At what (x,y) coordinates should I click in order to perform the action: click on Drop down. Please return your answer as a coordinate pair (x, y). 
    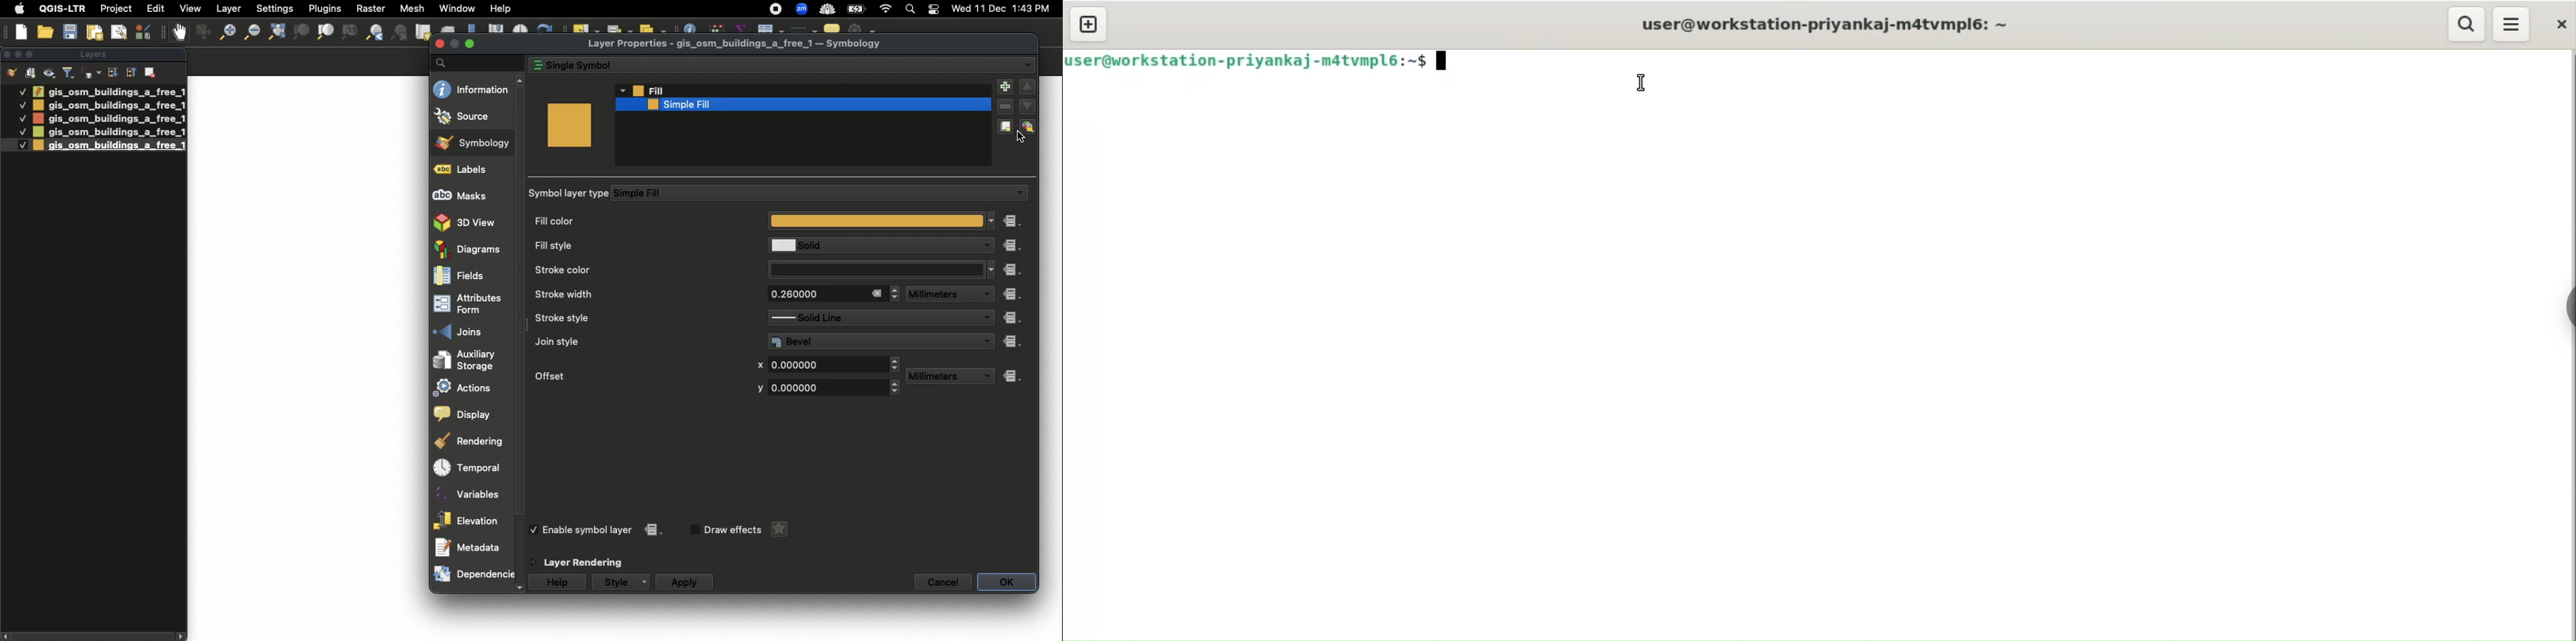
    Looking at the image, I should click on (985, 377).